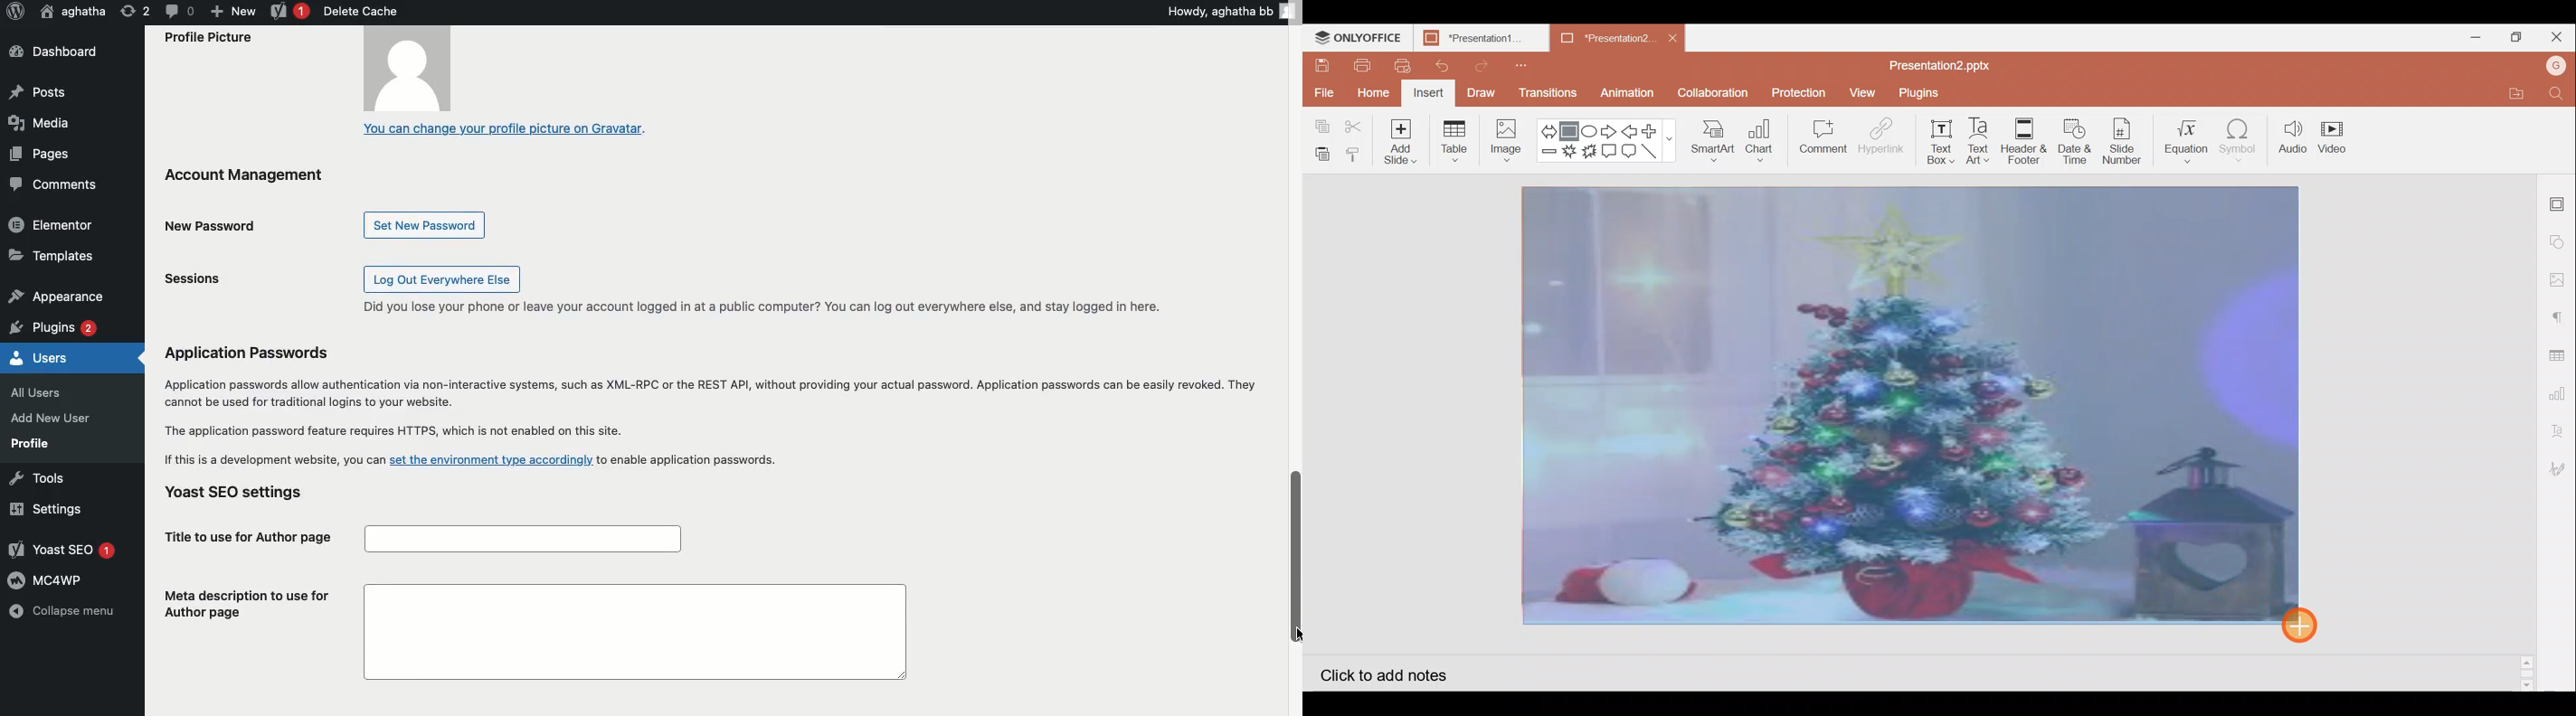 The width and height of the screenshot is (2576, 728). Describe the element at coordinates (528, 632) in the screenshot. I see `Meta description to use for author page` at that location.